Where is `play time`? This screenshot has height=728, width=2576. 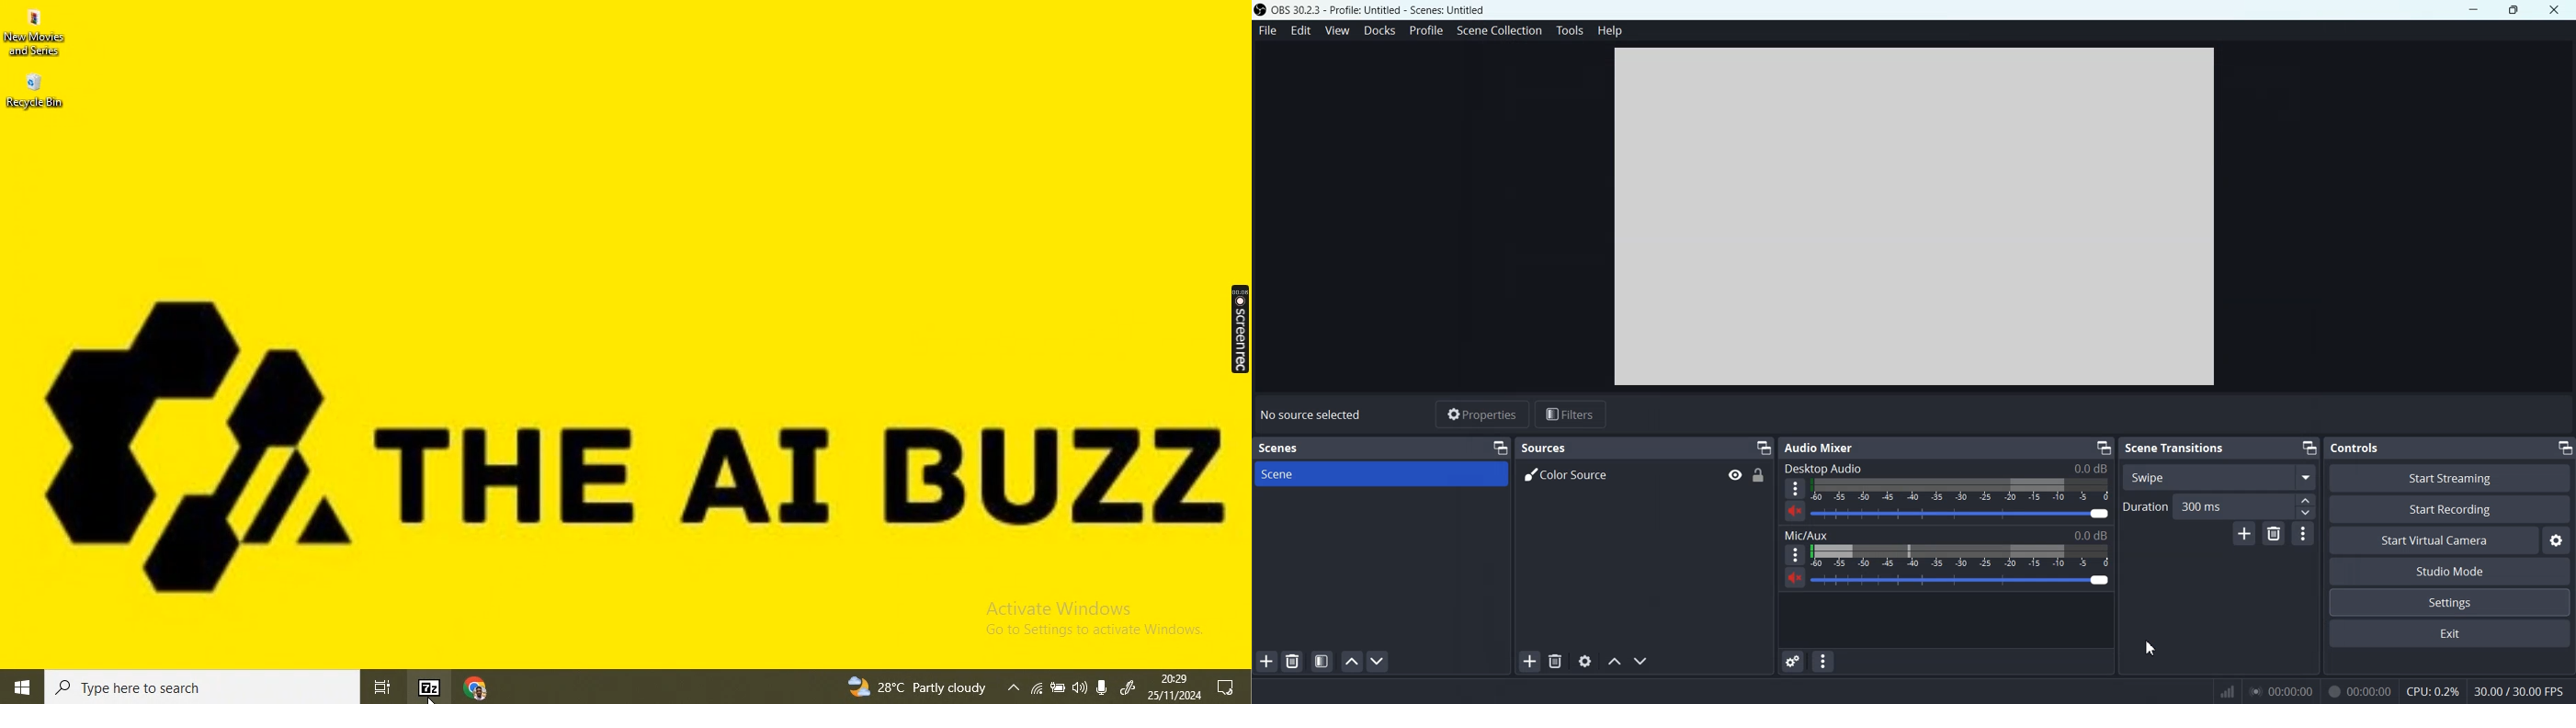 play time is located at coordinates (2283, 691).